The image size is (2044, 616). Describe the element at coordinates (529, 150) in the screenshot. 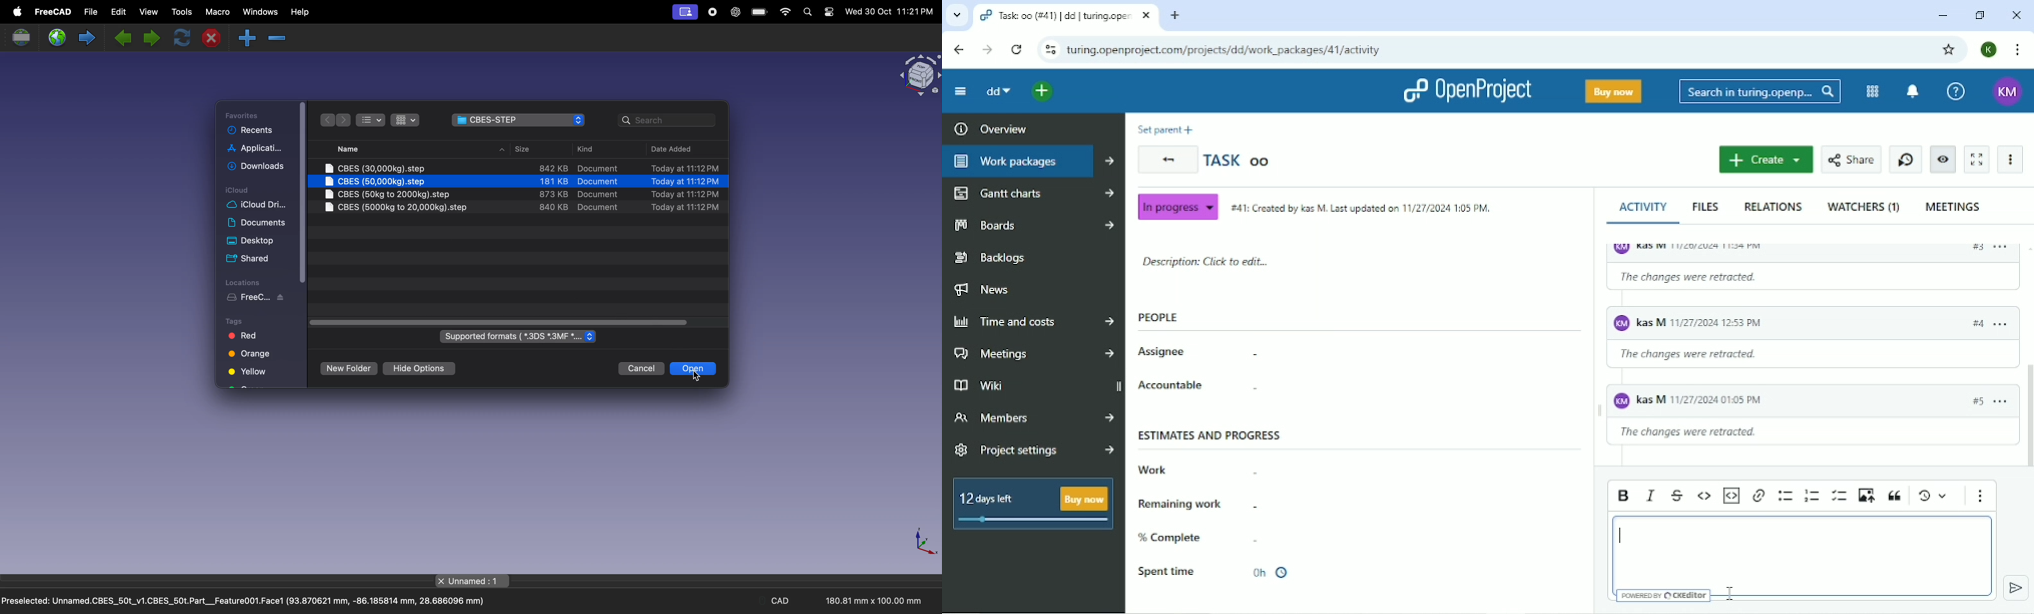

I see `size` at that location.